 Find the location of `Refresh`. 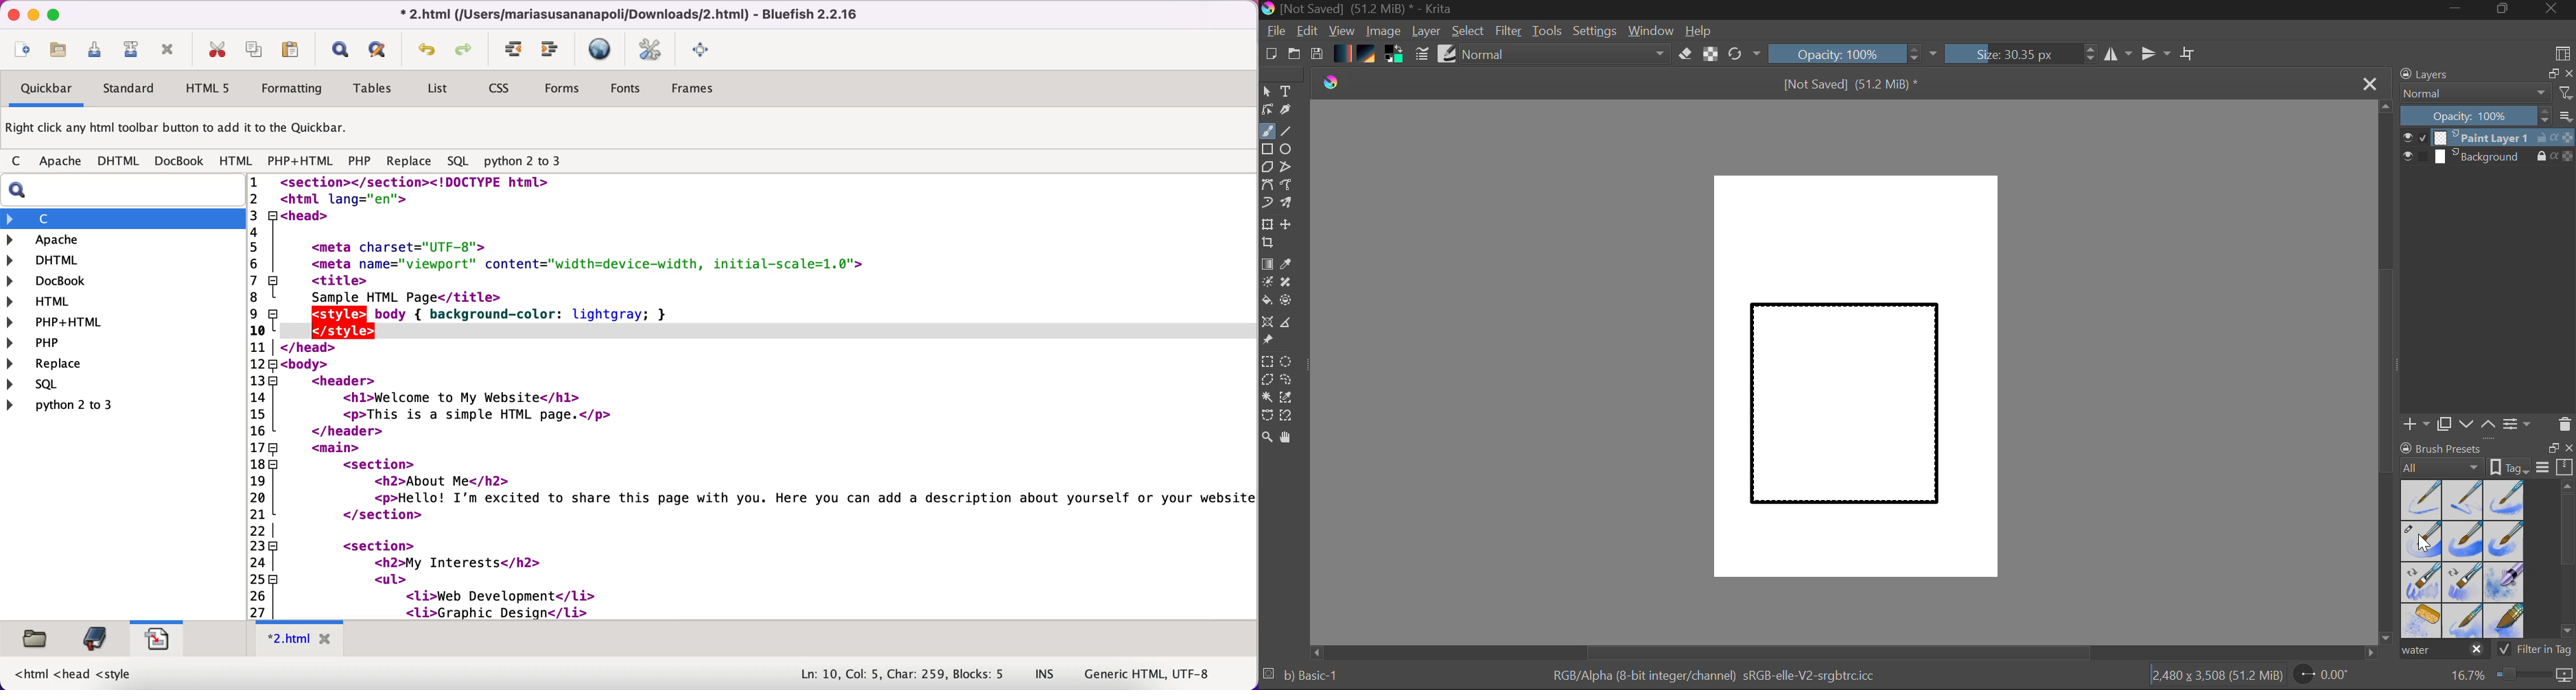

Refresh is located at coordinates (1744, 53).